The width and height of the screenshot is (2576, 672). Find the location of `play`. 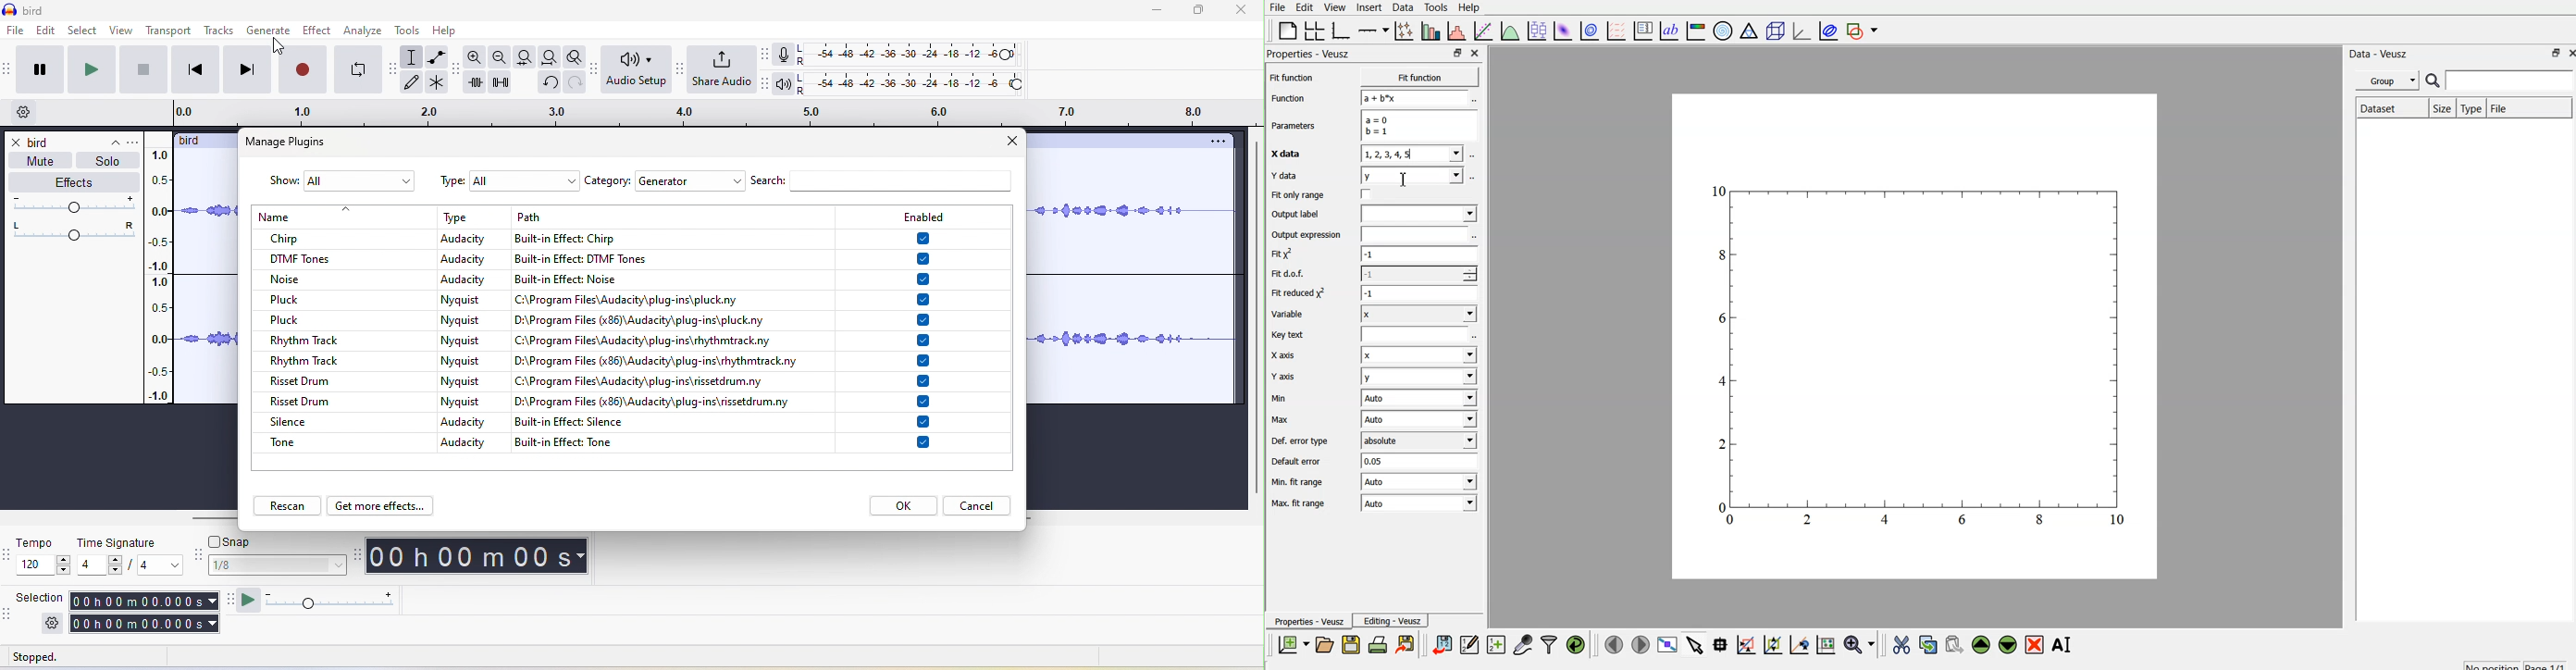

play is located at coordinates (91, 70).